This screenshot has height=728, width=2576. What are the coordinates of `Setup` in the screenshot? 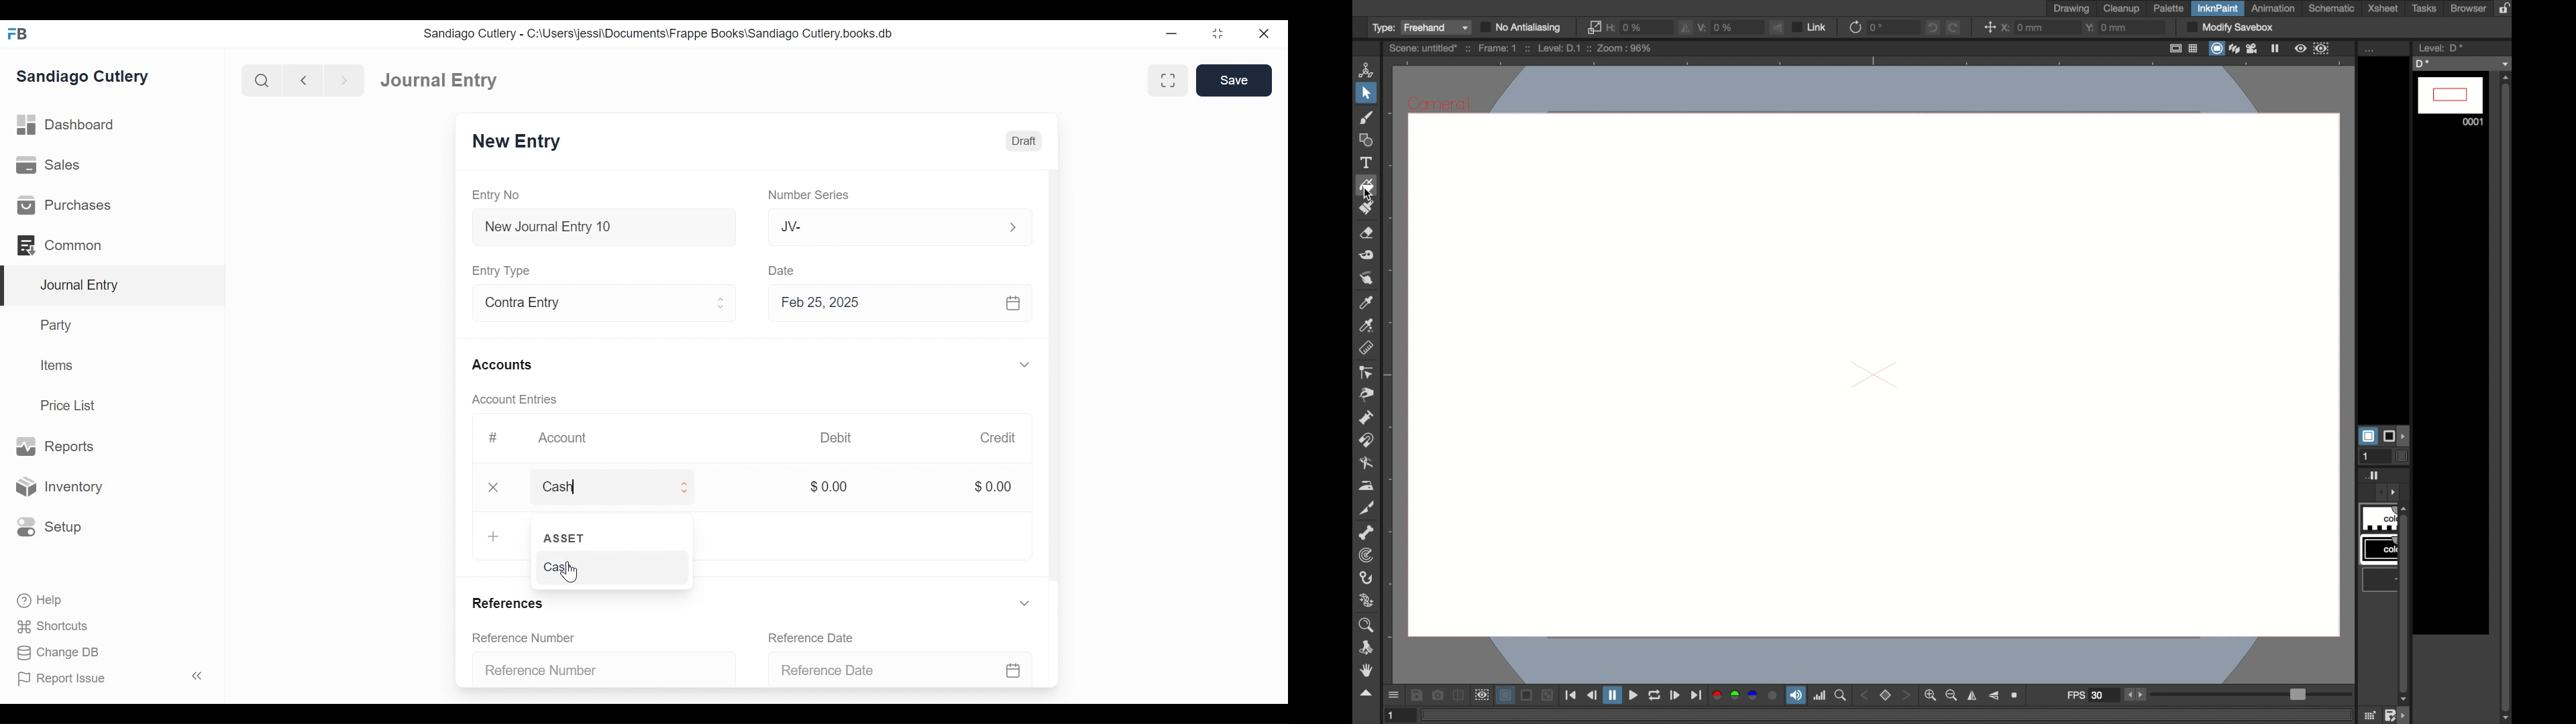 It's located at (50, 526).